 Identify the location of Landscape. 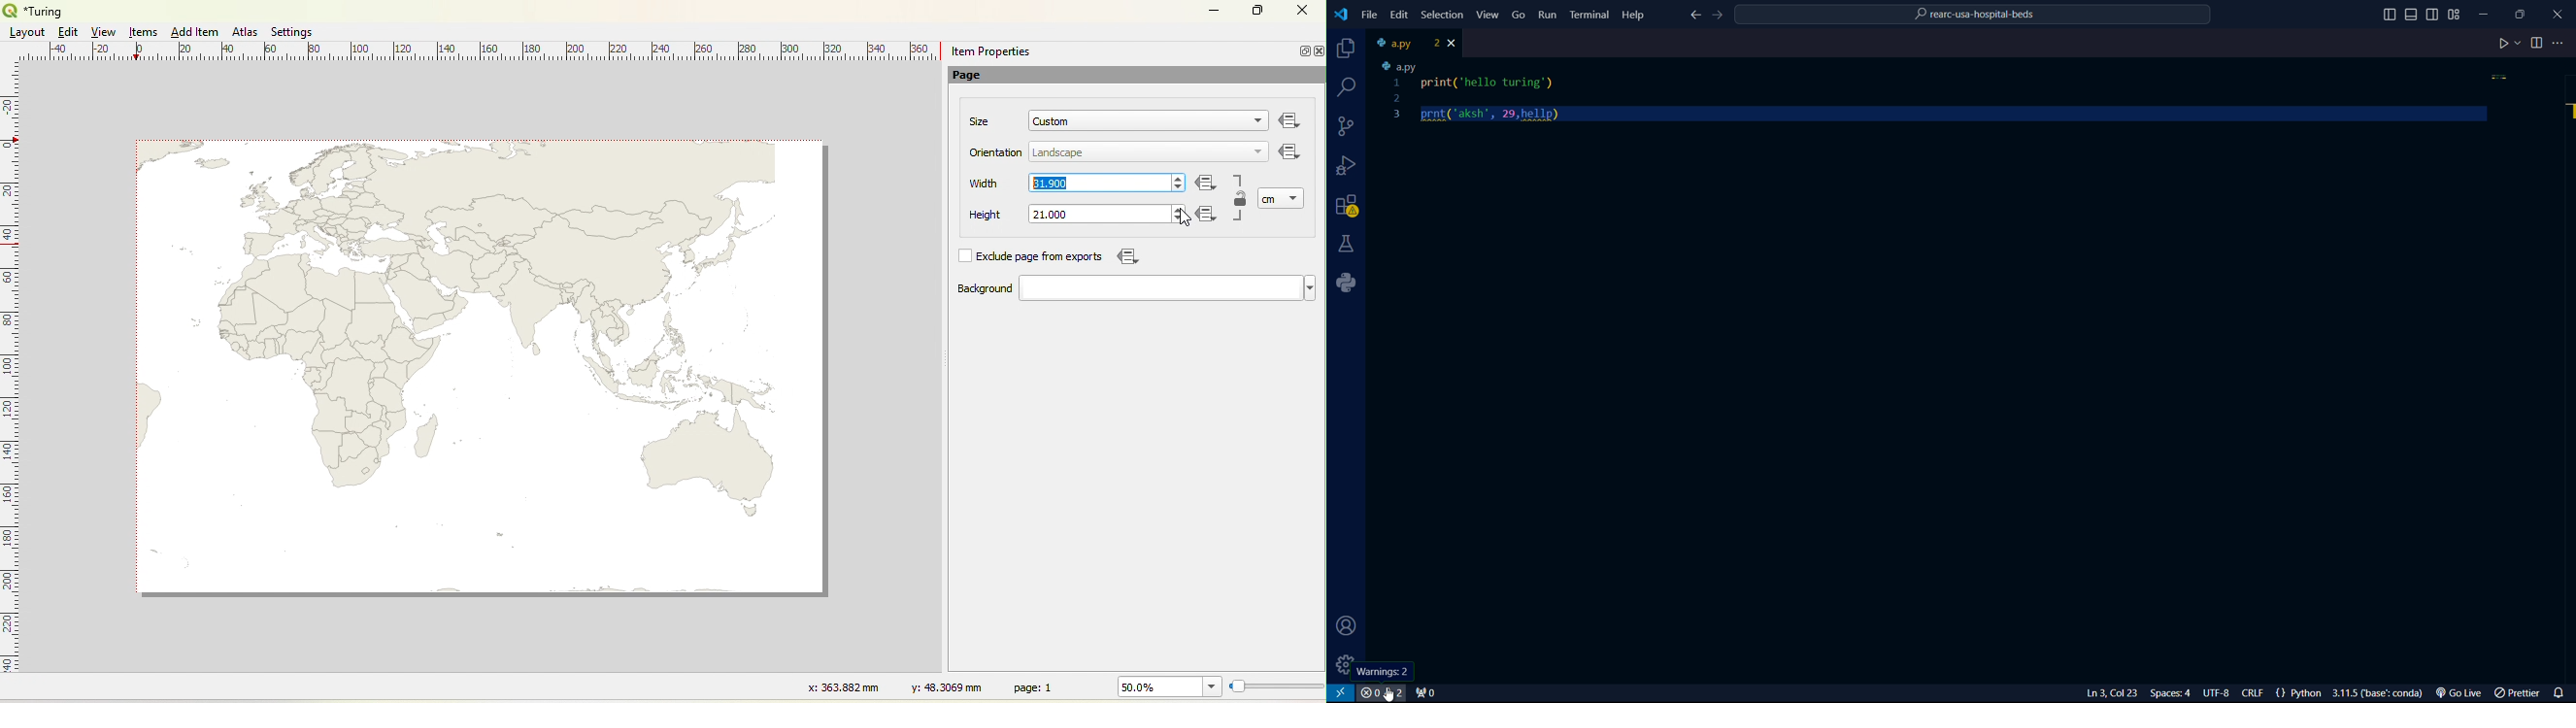
(1058, 153).